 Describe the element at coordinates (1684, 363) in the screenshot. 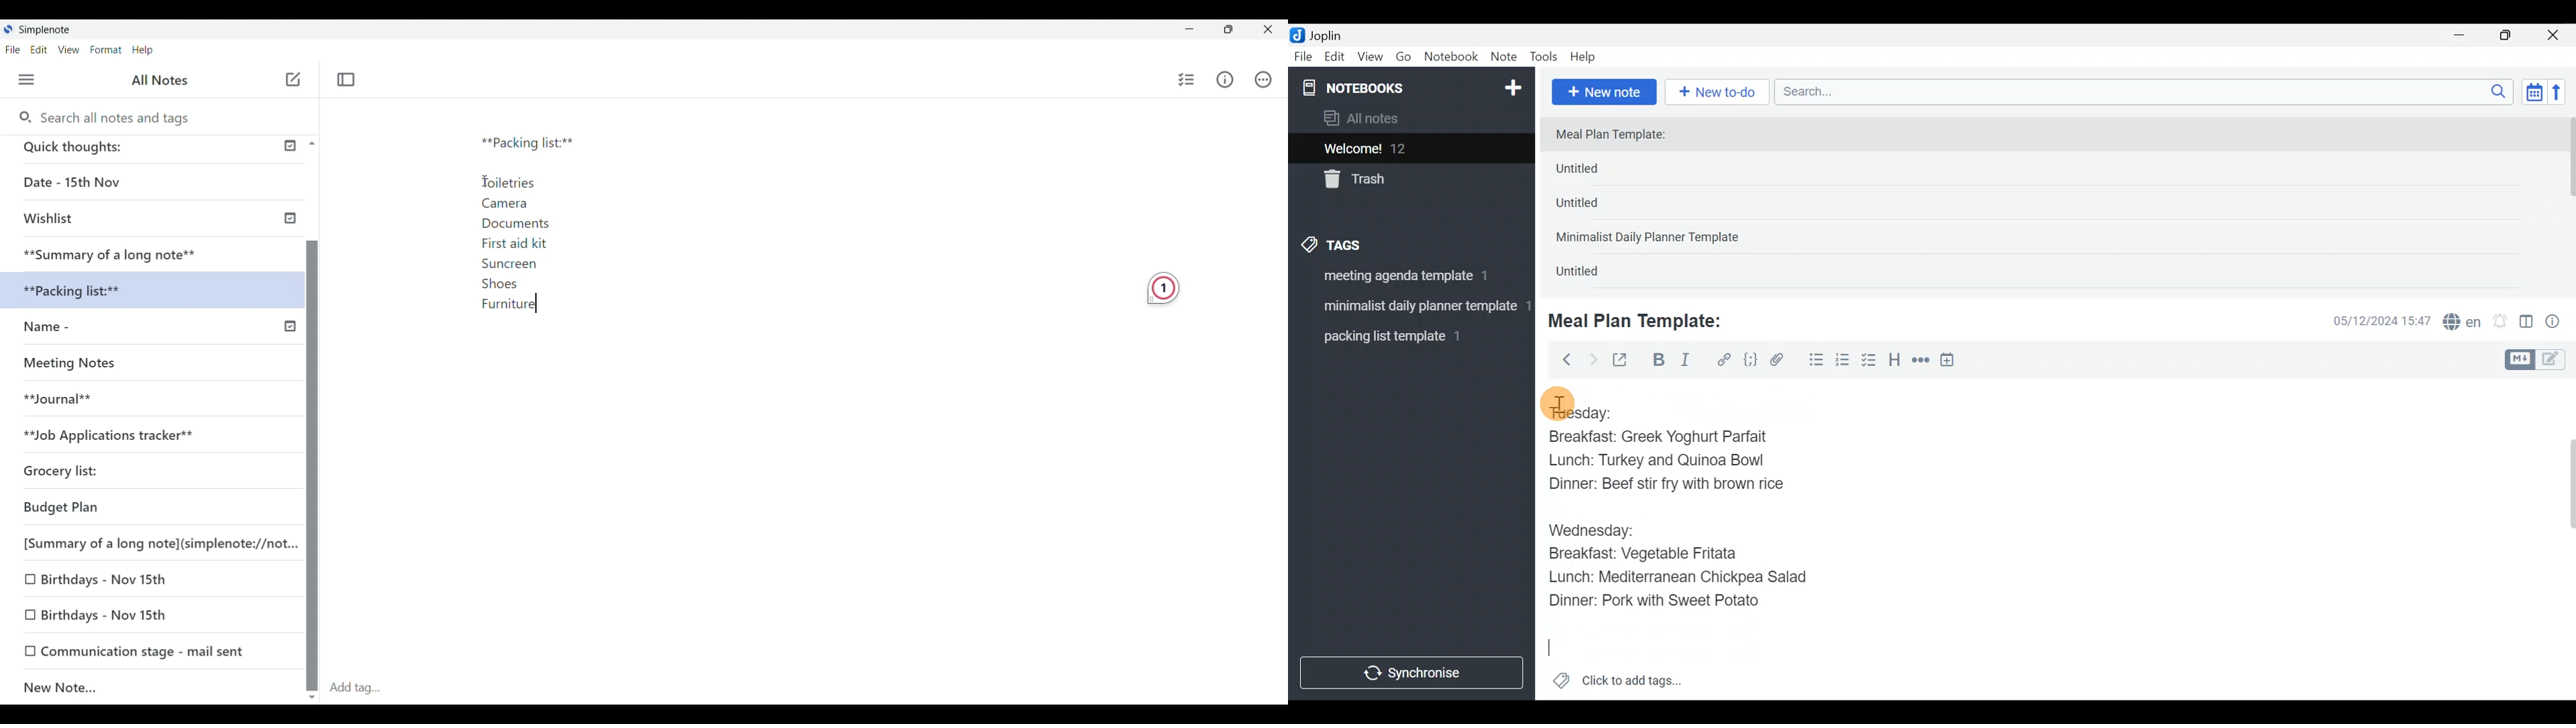

I see `Italic` at that location.